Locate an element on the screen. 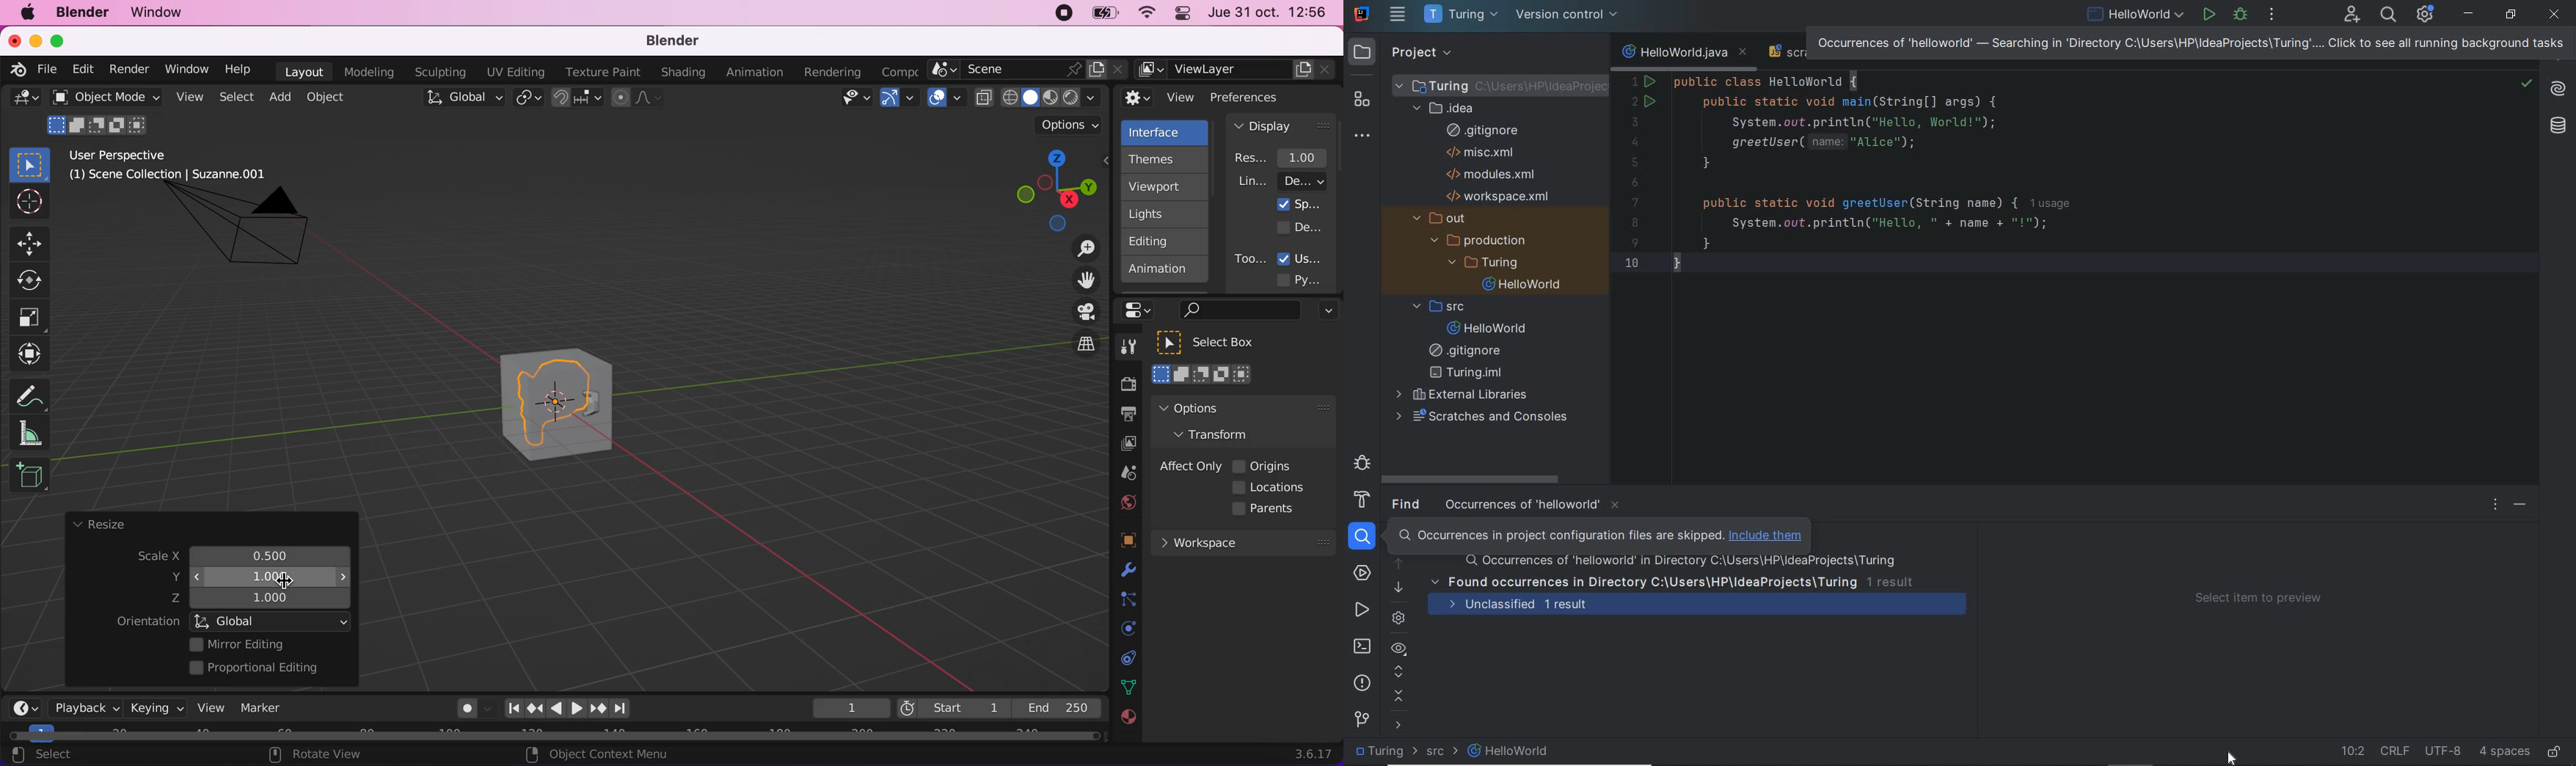   is located at coordinates (28, 202).